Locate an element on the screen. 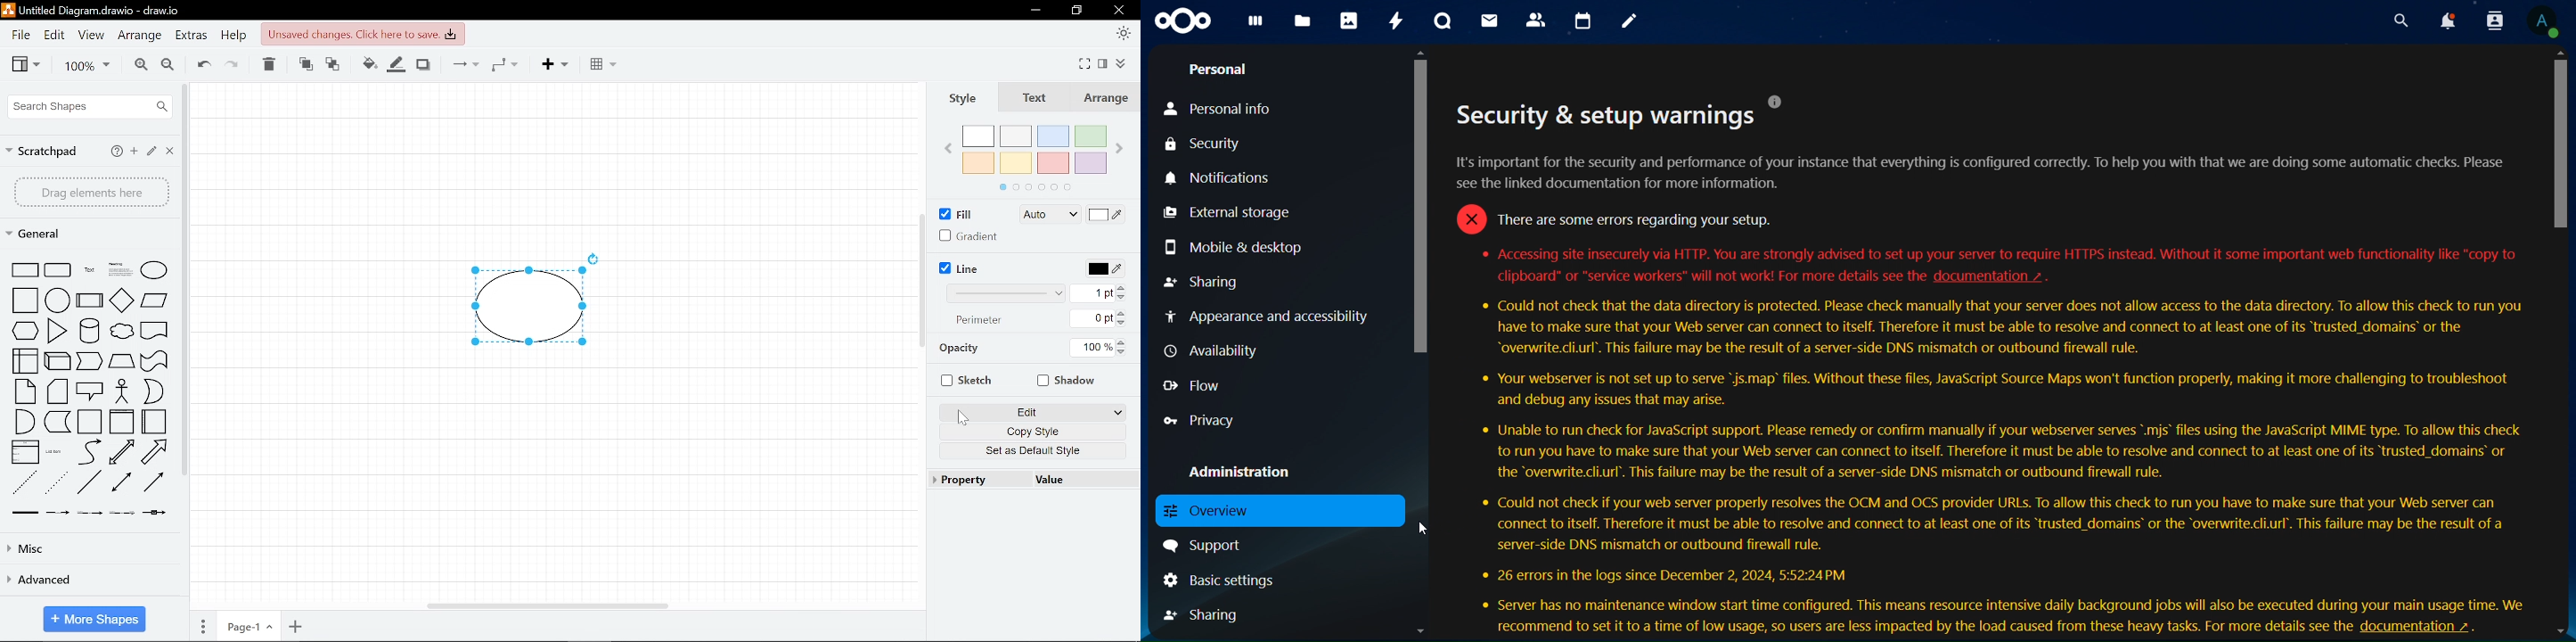 The height and width of the screenshot is (644, 2576). container is located at coordinates (89, 422).